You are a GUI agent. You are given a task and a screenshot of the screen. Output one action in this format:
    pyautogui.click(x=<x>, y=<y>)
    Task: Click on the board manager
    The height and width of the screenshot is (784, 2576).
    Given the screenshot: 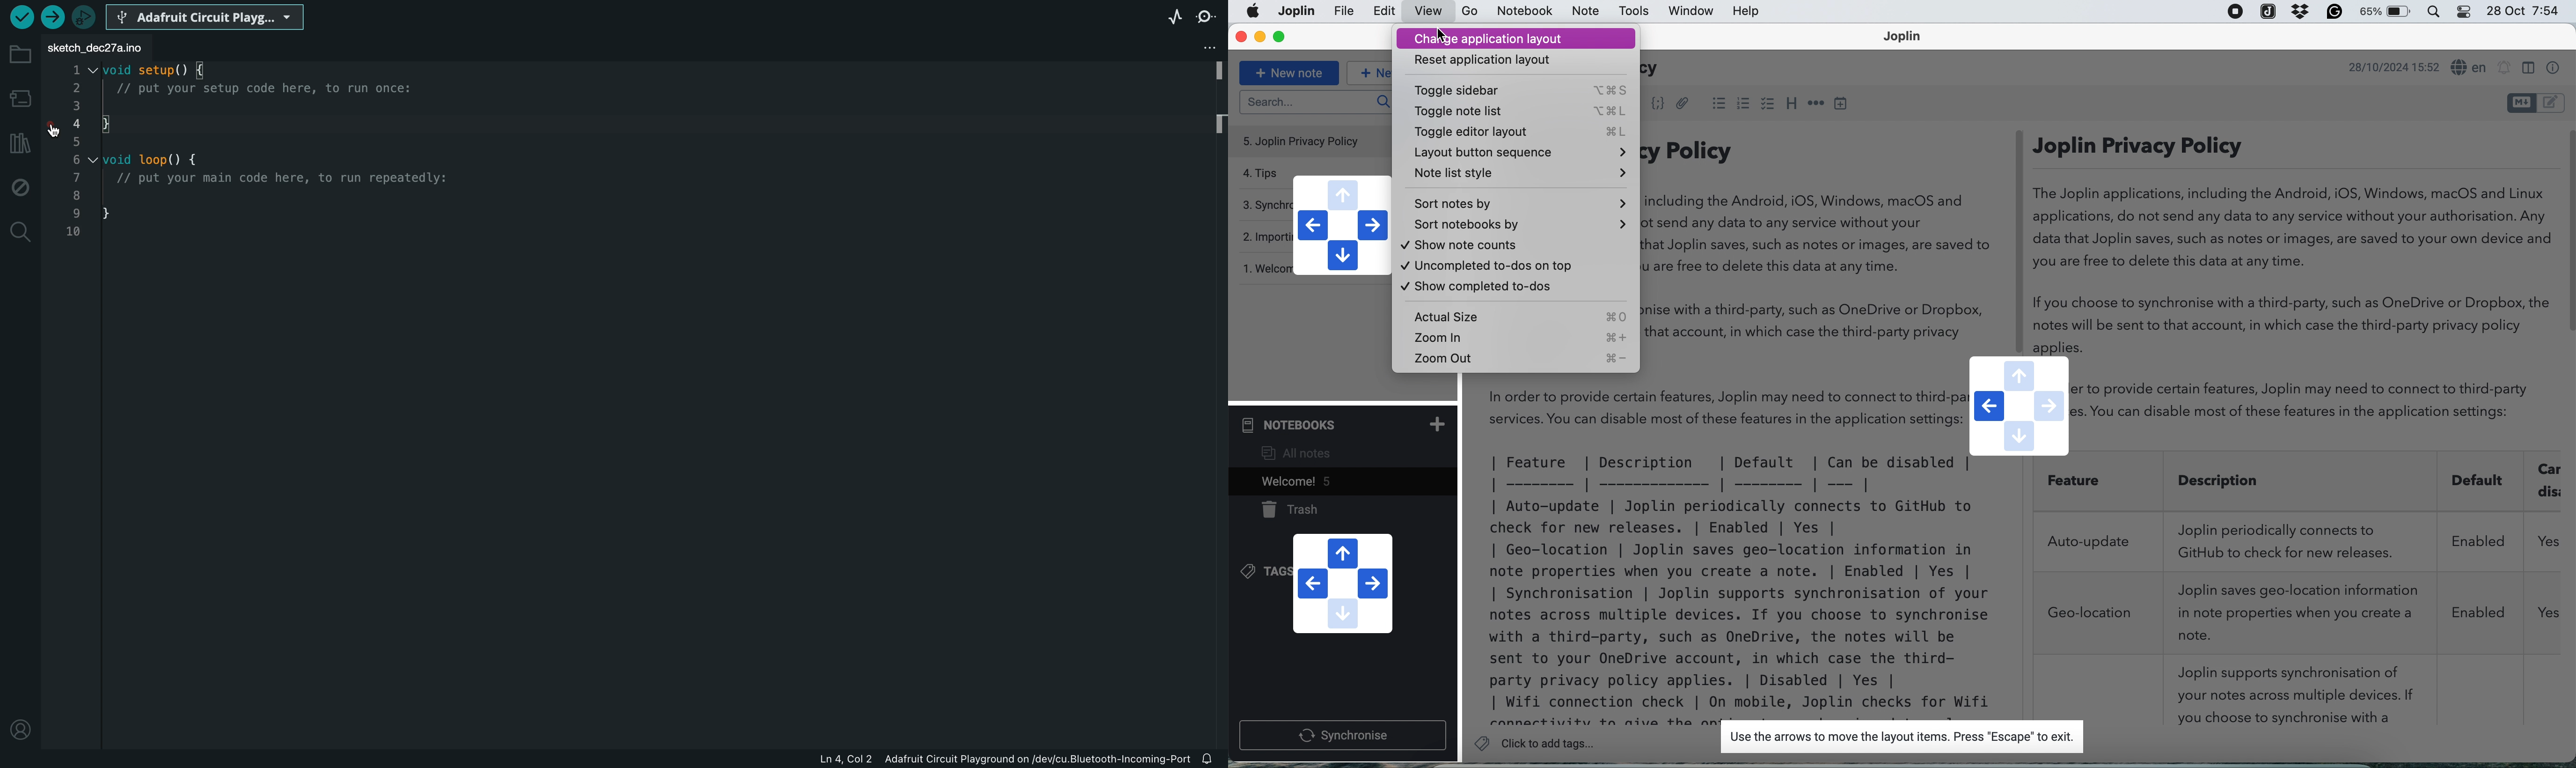 What is the action you would take?
    pyautogui.click(x=20, y=98)
    